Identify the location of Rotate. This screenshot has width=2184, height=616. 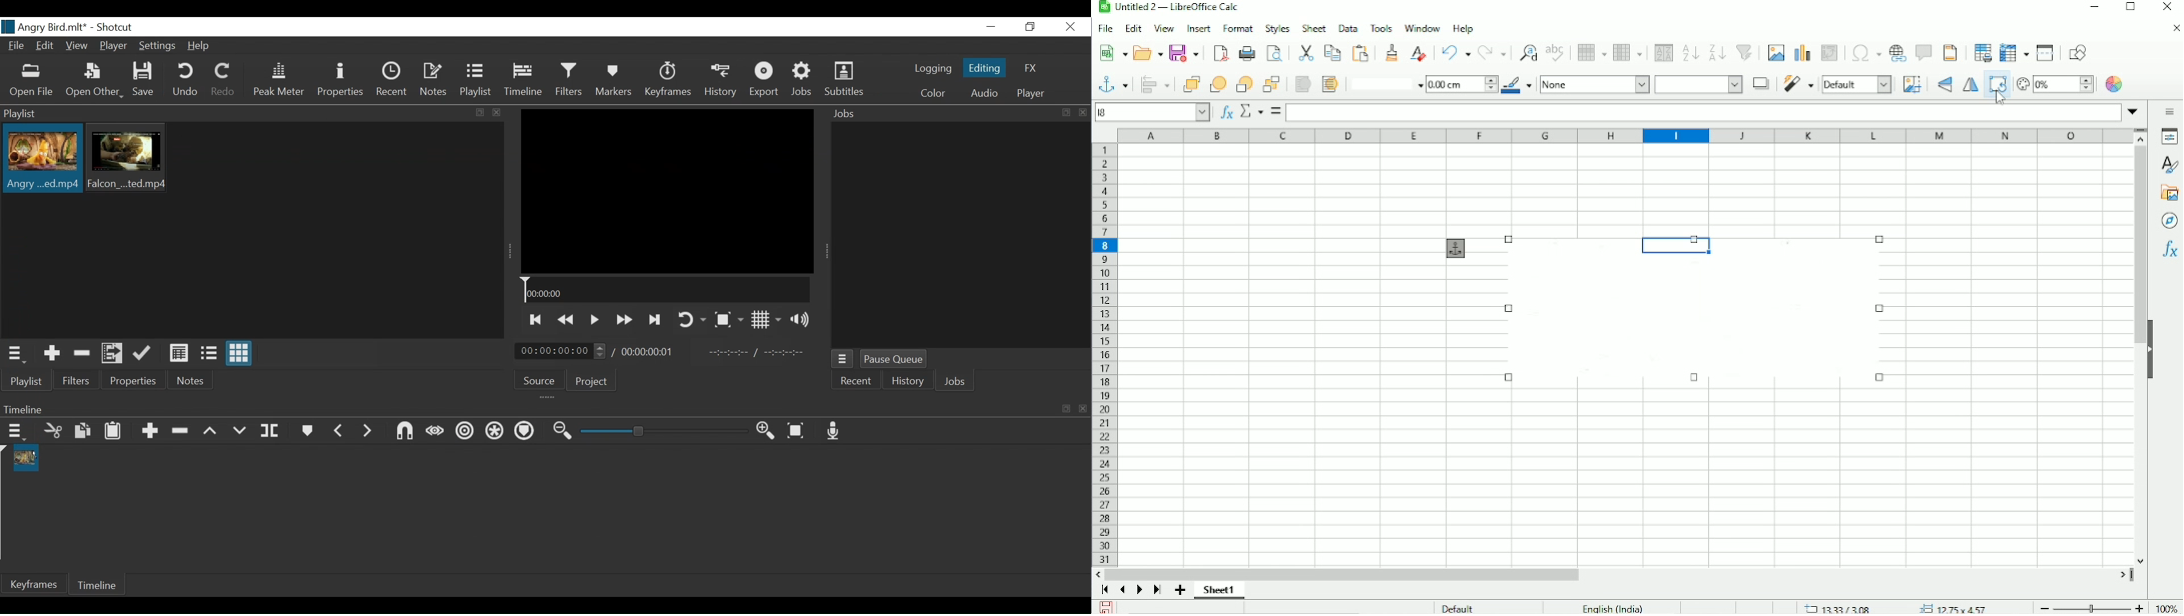
(1996, 88).